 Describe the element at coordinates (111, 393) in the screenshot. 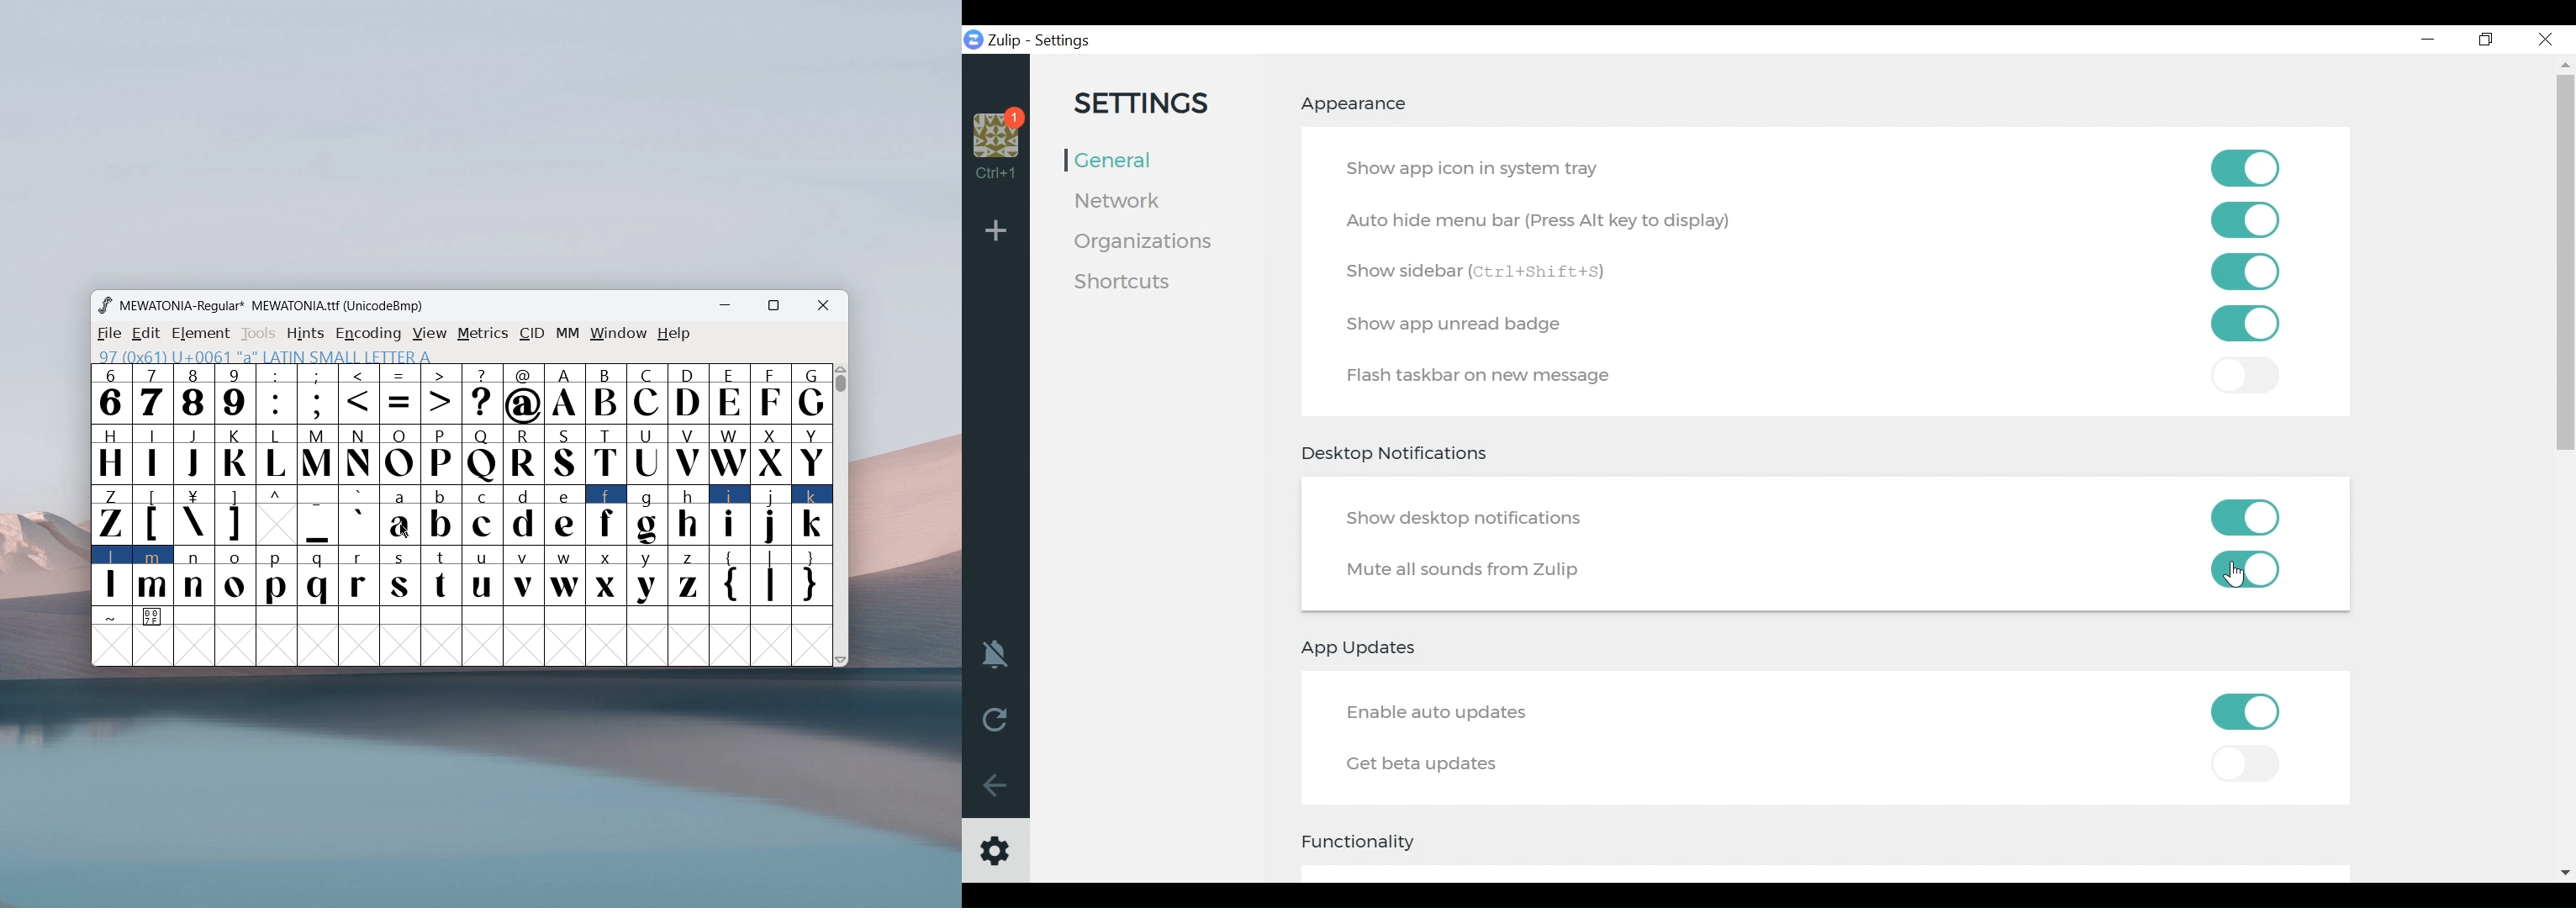

I see `6` at that location.